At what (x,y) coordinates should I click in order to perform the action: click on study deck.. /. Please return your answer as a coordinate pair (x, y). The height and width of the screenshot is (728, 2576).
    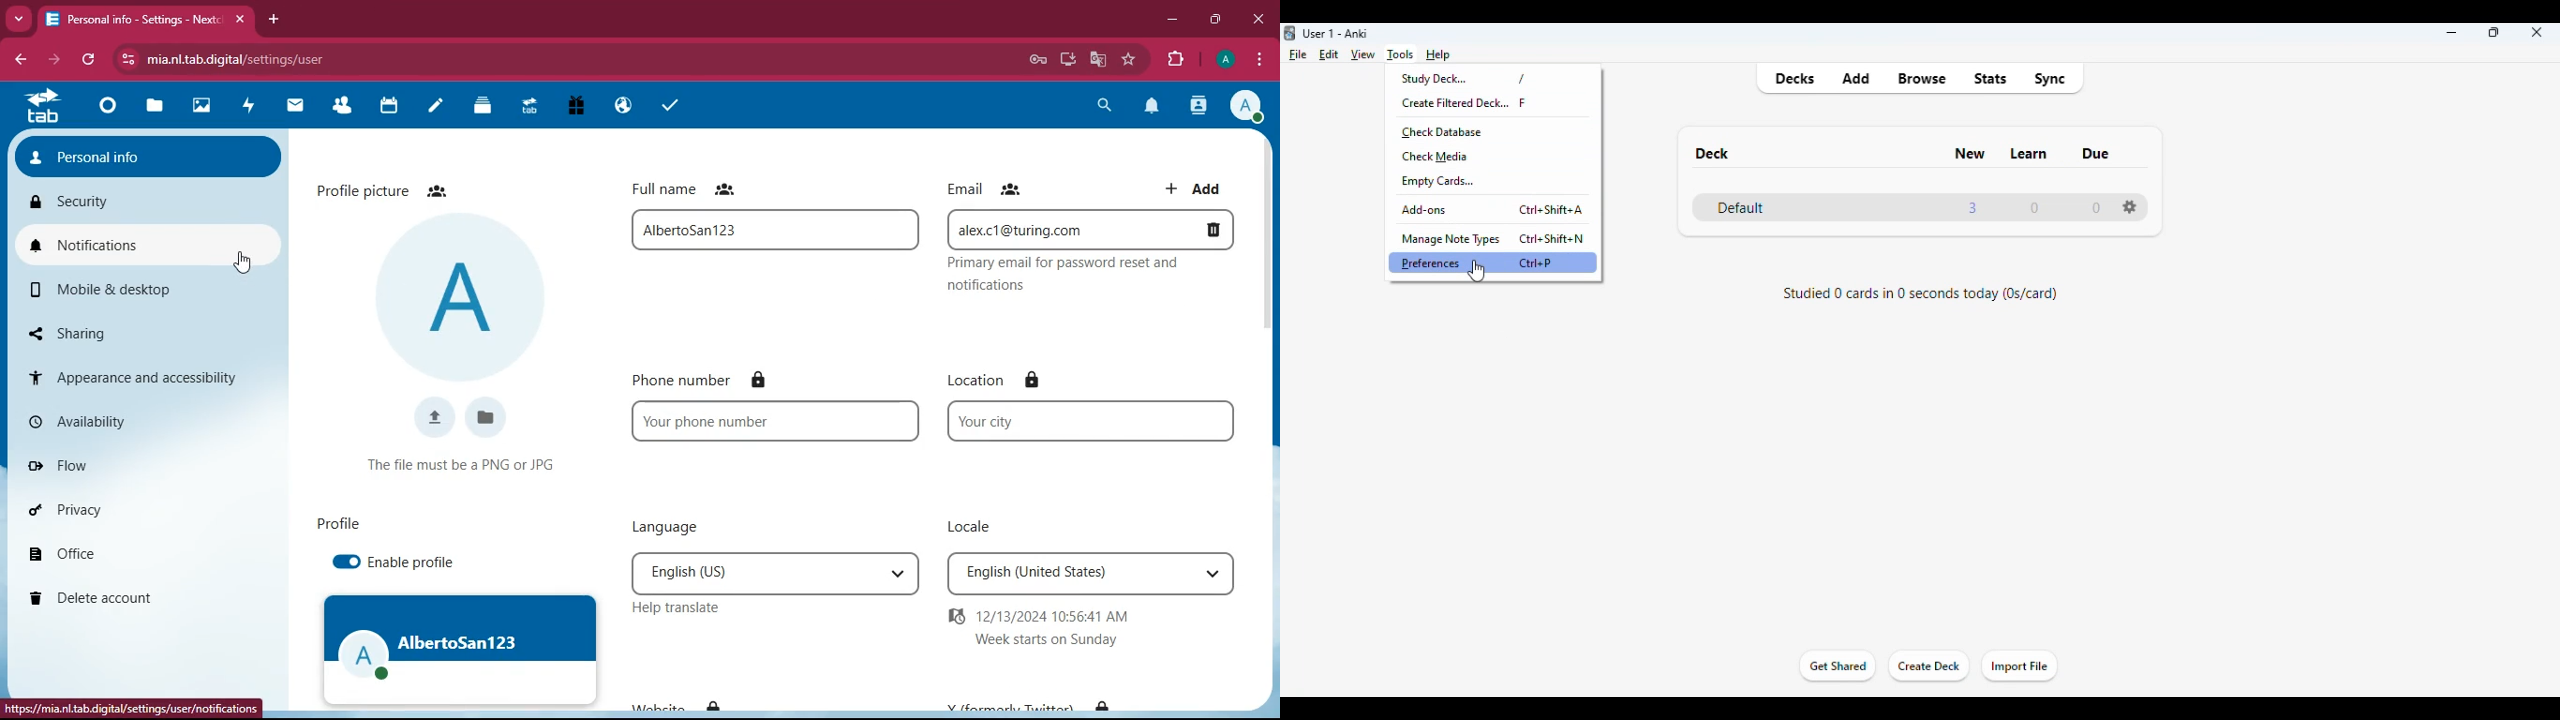
    Looking at the image, I should click on (1478, 77).